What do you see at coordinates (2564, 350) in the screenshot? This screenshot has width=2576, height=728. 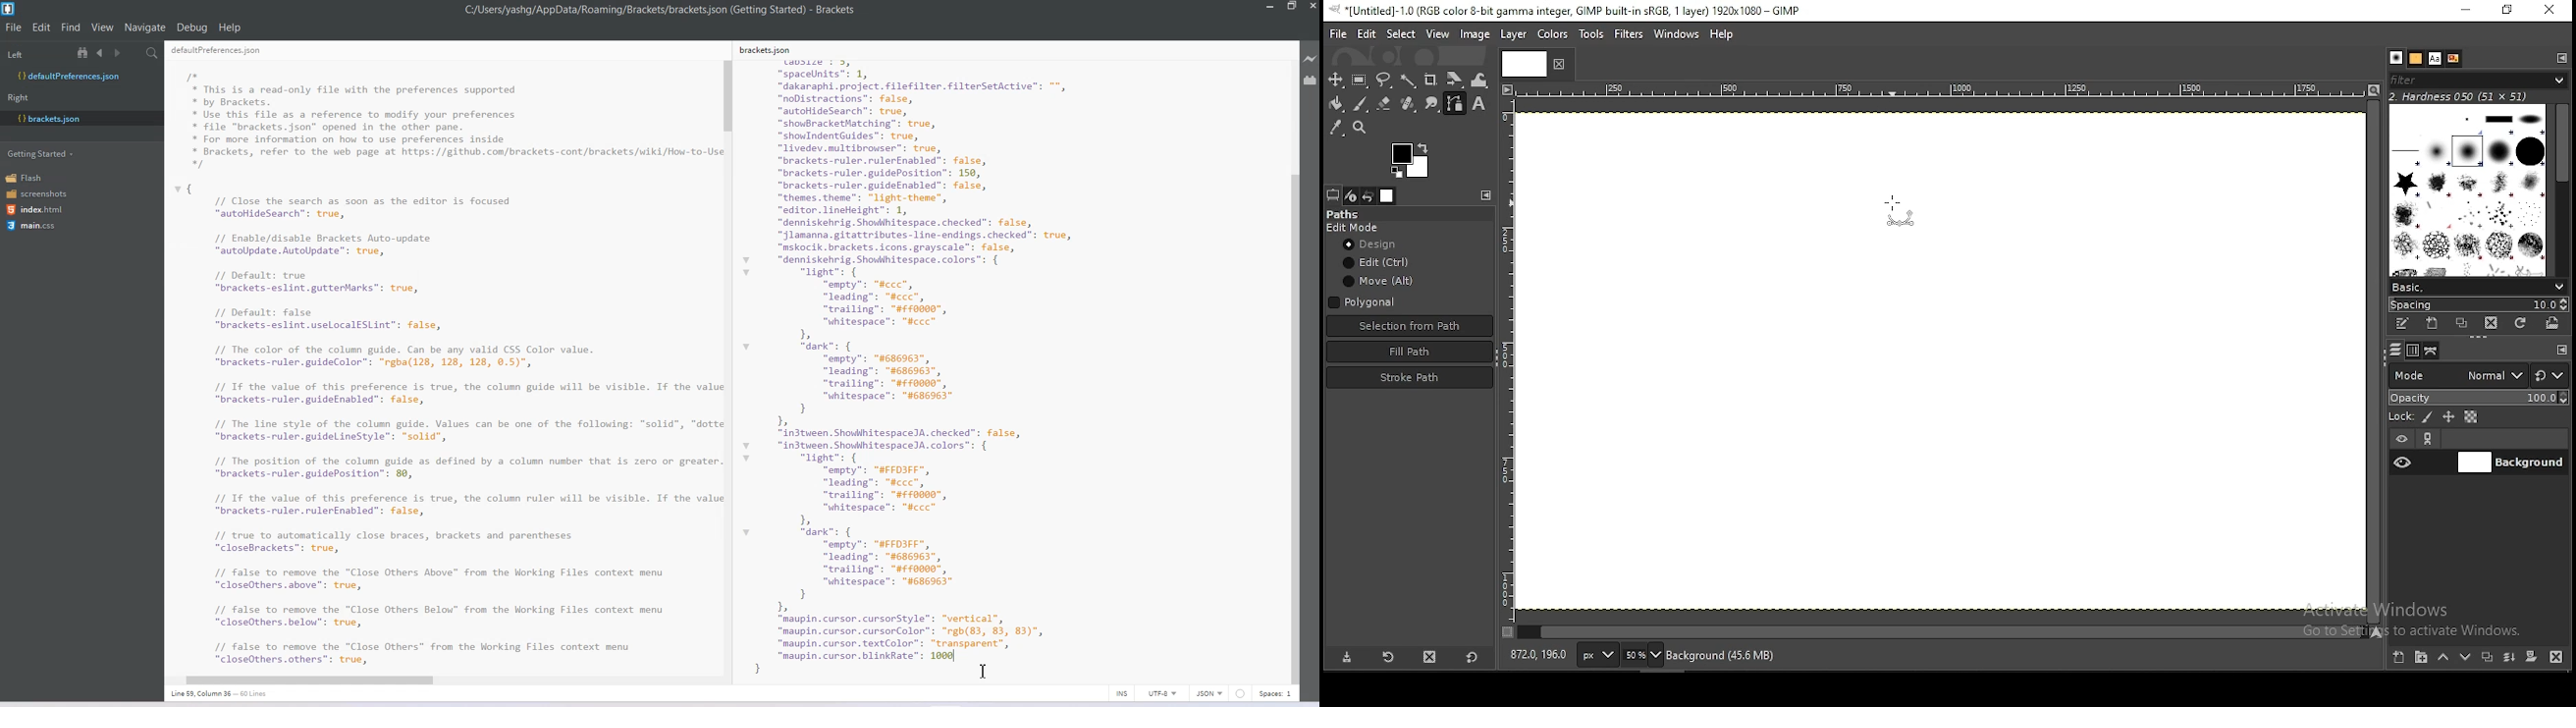 I see `configure this tab` at bounding box center [2564, 350].